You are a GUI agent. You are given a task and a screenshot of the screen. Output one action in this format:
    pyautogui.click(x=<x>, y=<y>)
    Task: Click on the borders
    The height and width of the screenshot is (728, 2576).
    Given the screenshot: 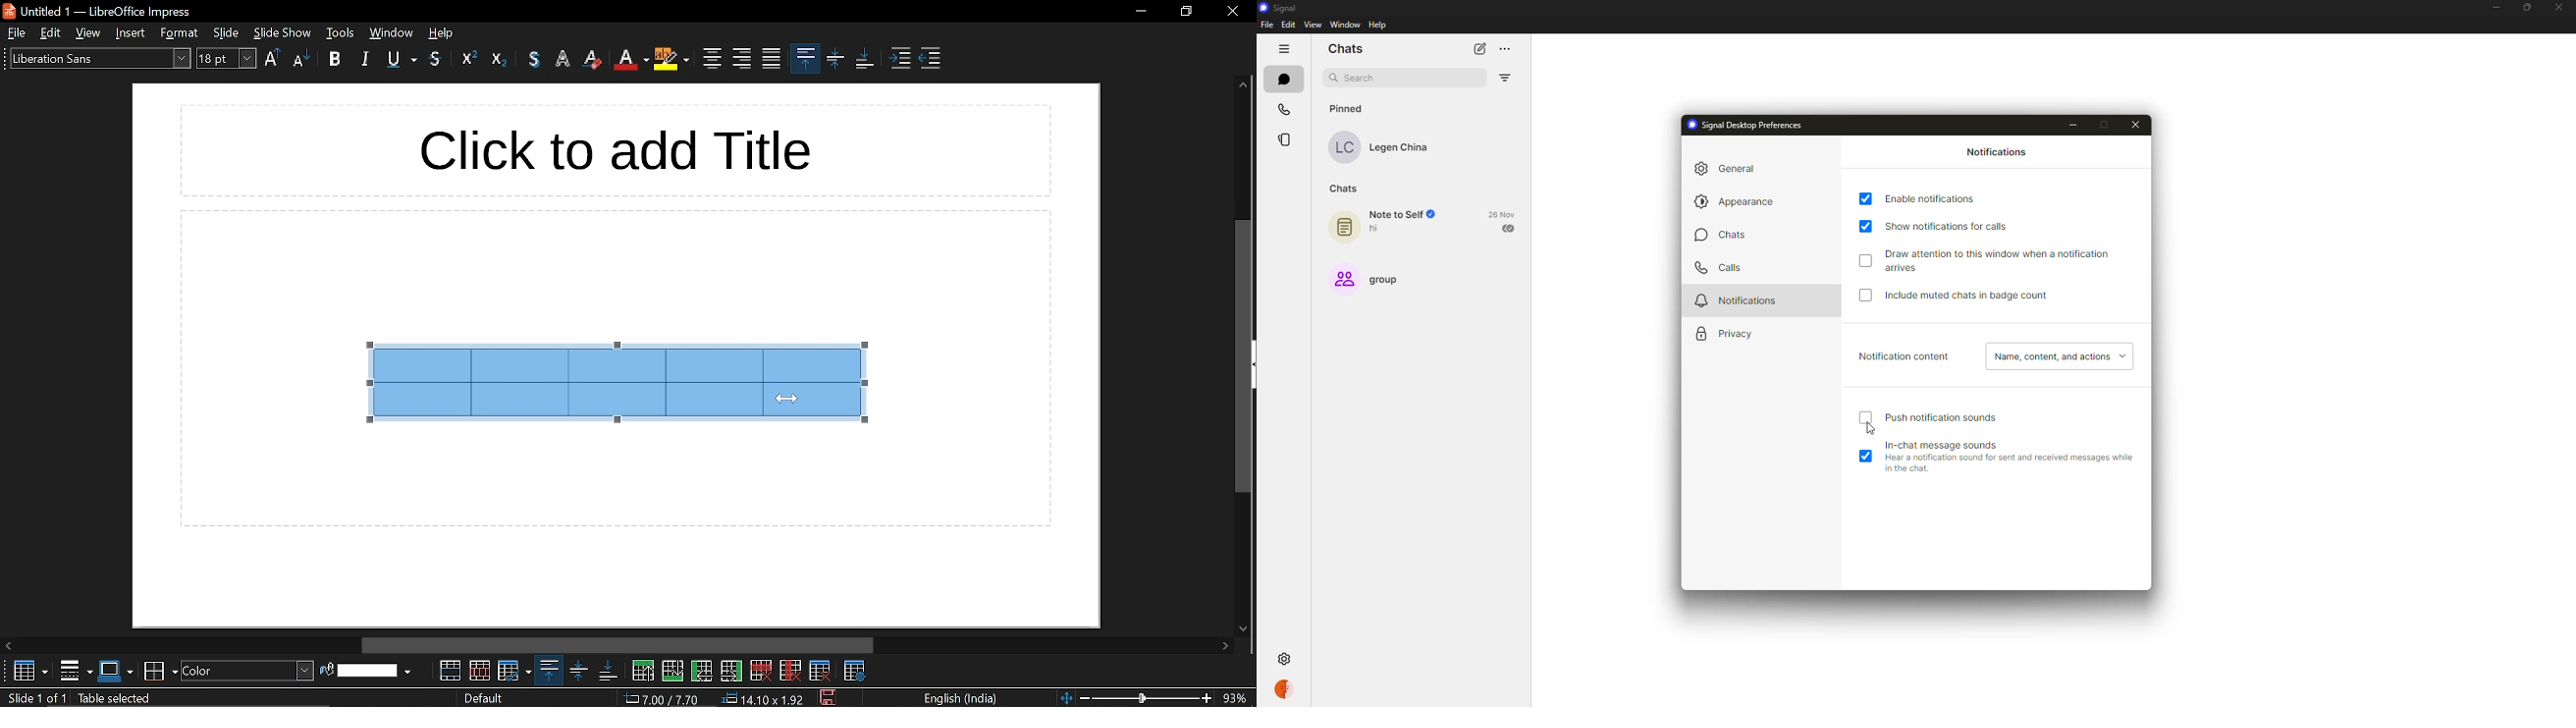 What is the action you would take?
    pyautogui.click(x=77, y=671)
    